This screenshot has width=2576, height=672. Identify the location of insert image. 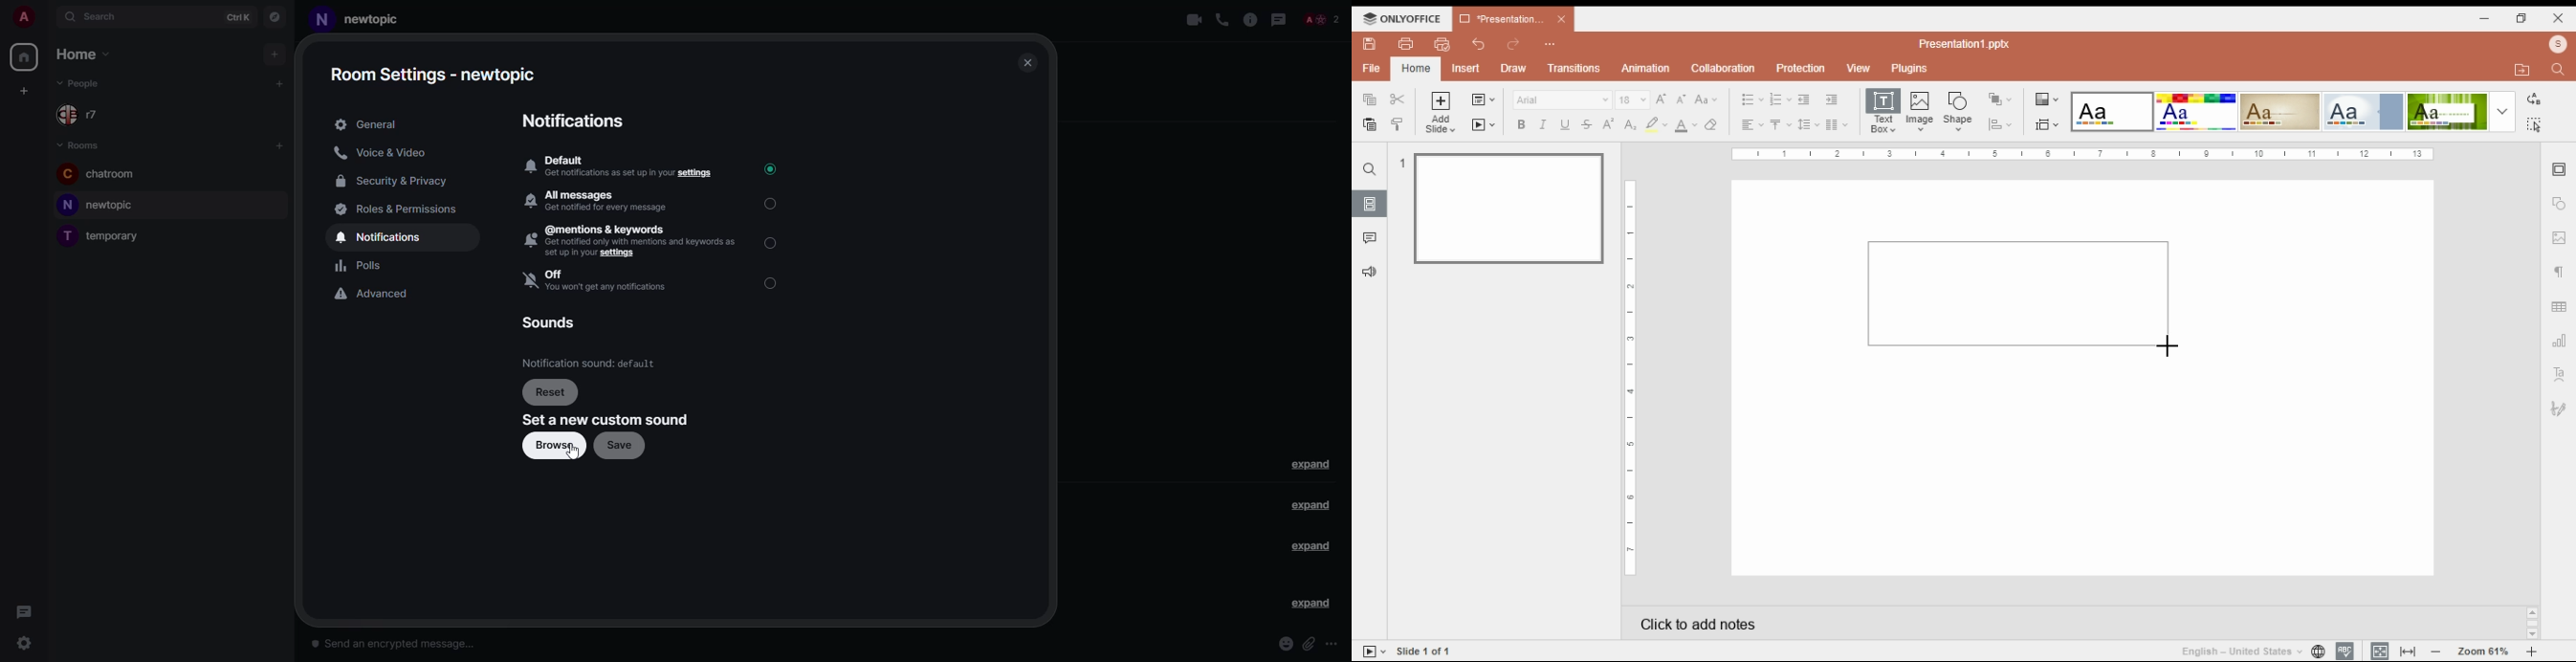
(1921, 113).